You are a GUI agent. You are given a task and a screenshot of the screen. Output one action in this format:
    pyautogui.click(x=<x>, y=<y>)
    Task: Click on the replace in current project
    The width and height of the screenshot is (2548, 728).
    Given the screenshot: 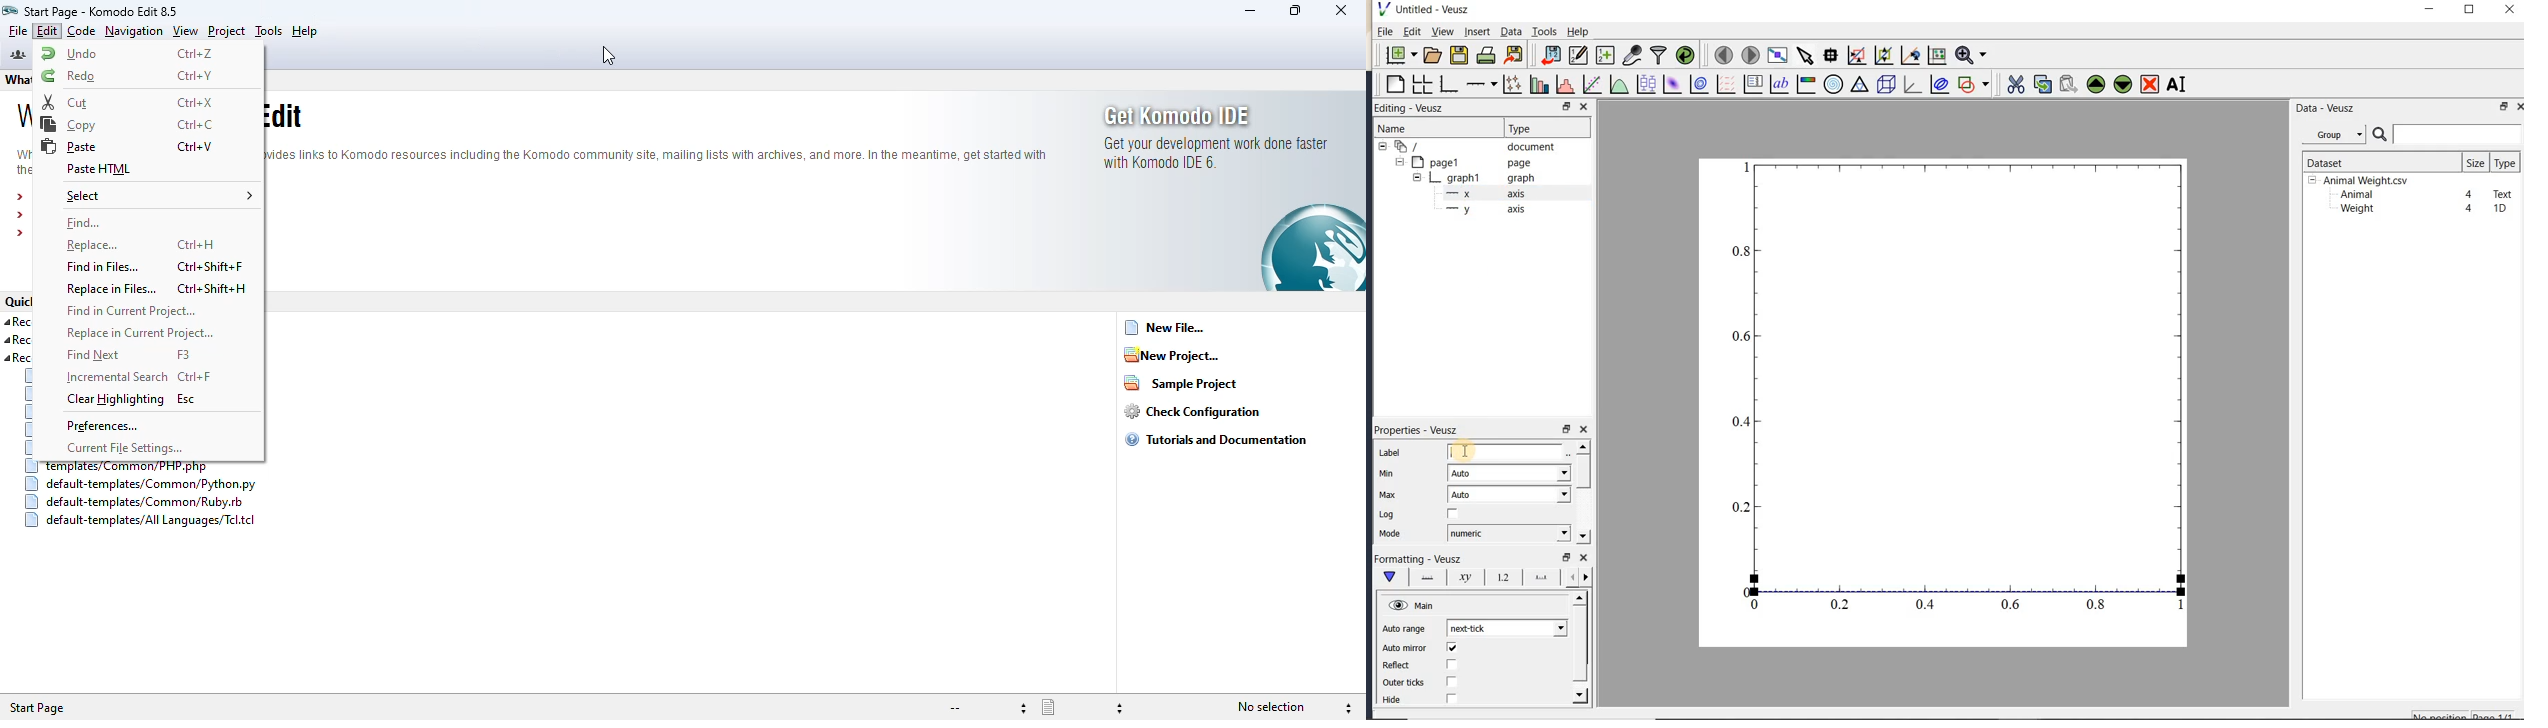 What is the action you would take?
    pyautogui.click(x=141, y=333)
    